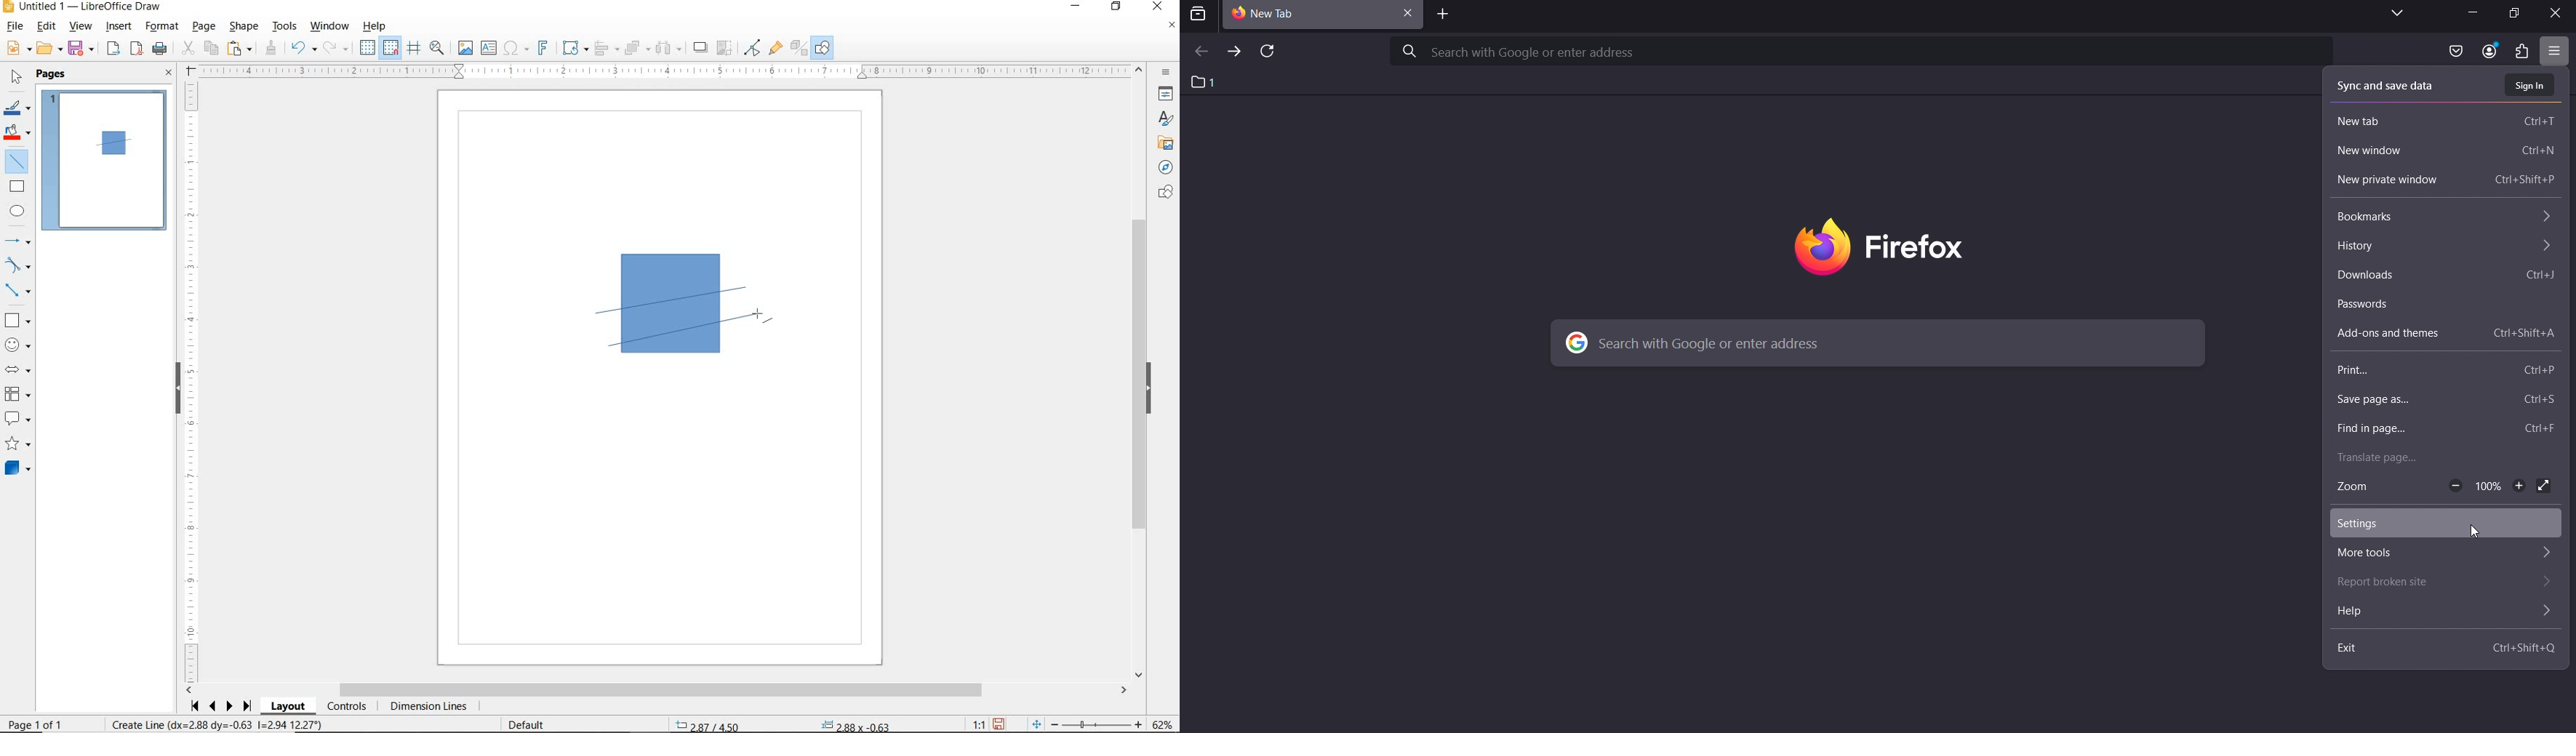  Describe the element at coordinates (22, 369) in the screenshot. I see `BLOCK ARROWS` at that location.